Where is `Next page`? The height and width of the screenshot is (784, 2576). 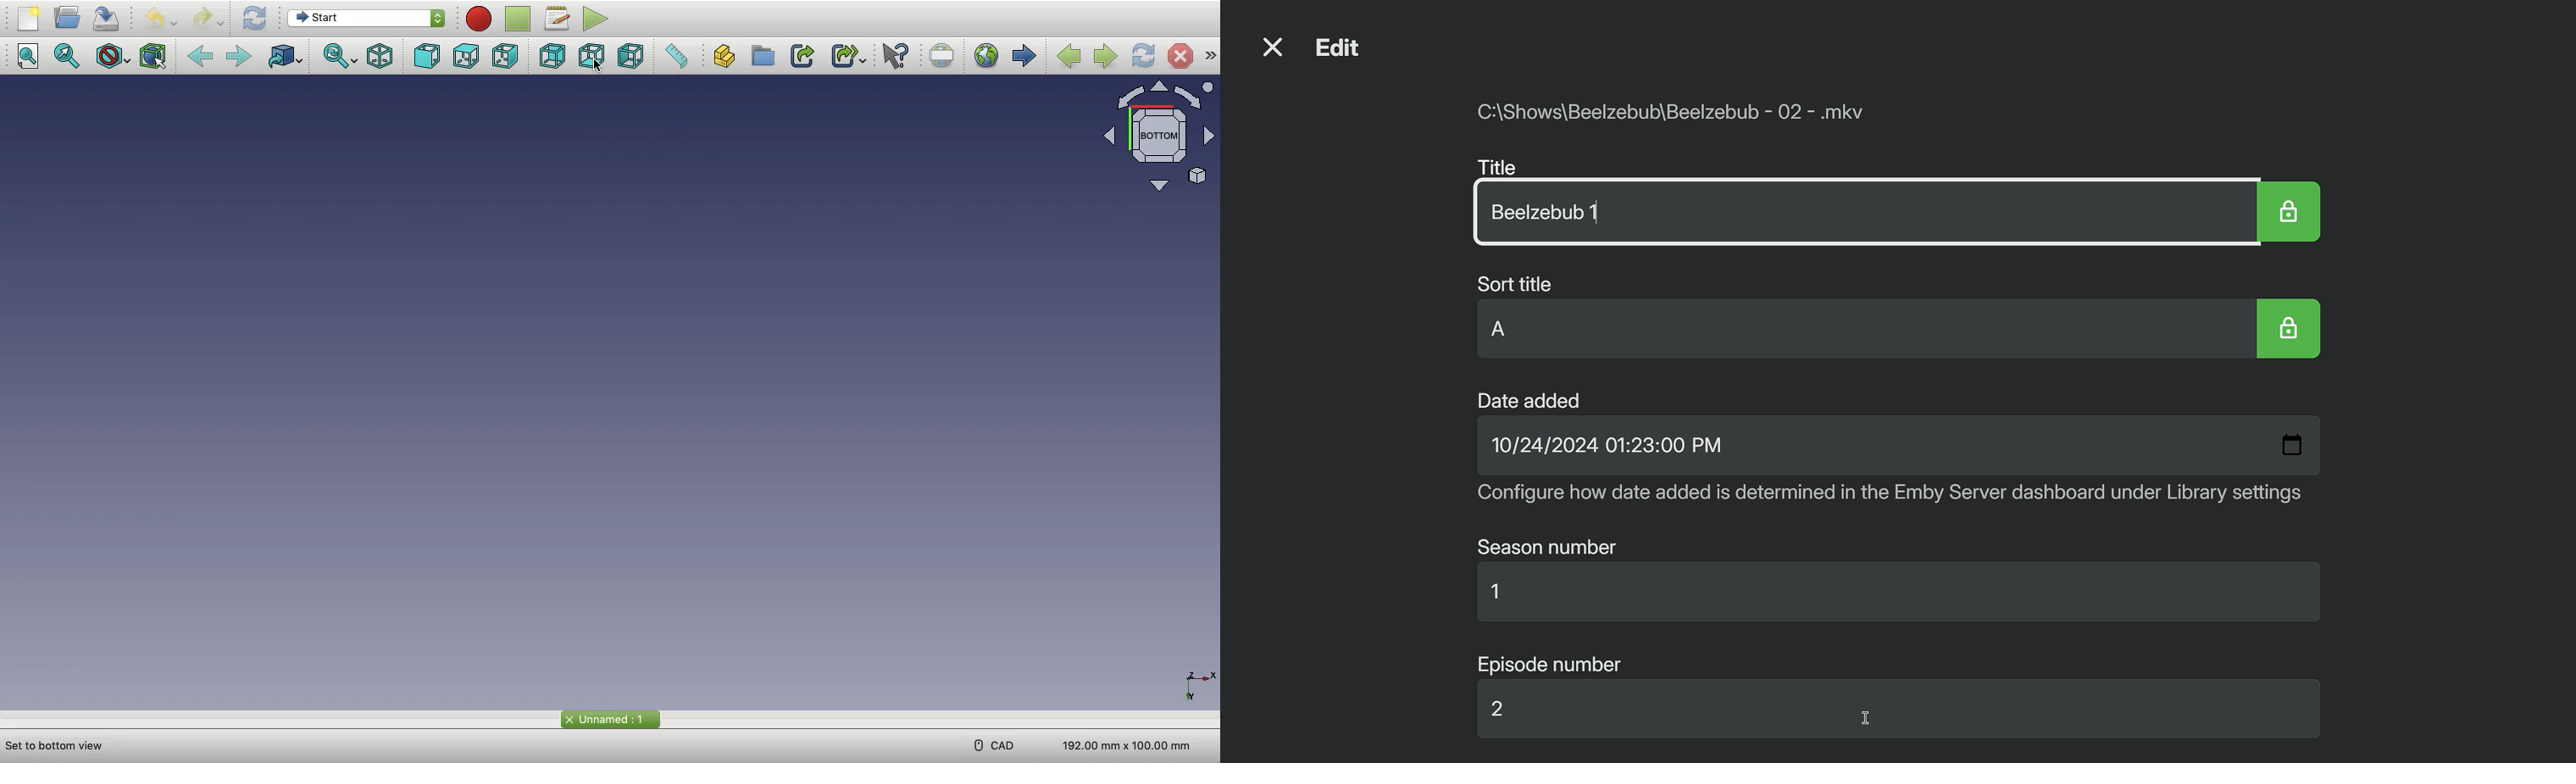 Next page is located at coordinates (1105, 54).